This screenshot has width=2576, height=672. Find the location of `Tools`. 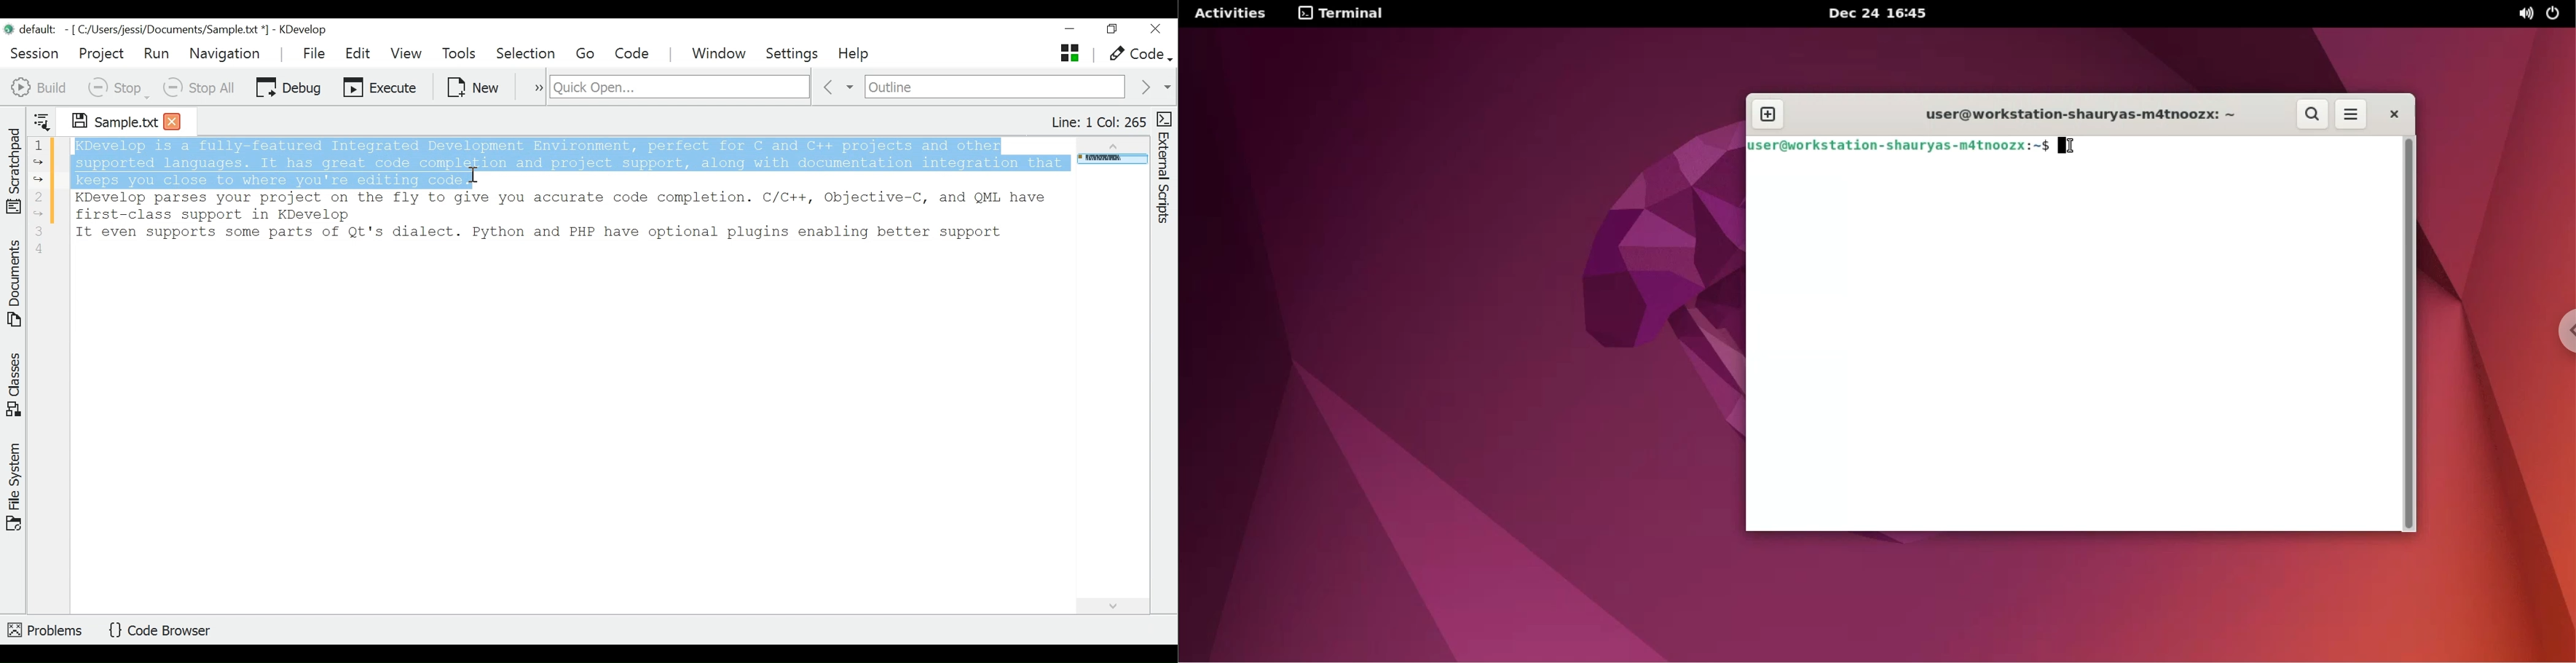

Tools is located at coordinates (463, 54).